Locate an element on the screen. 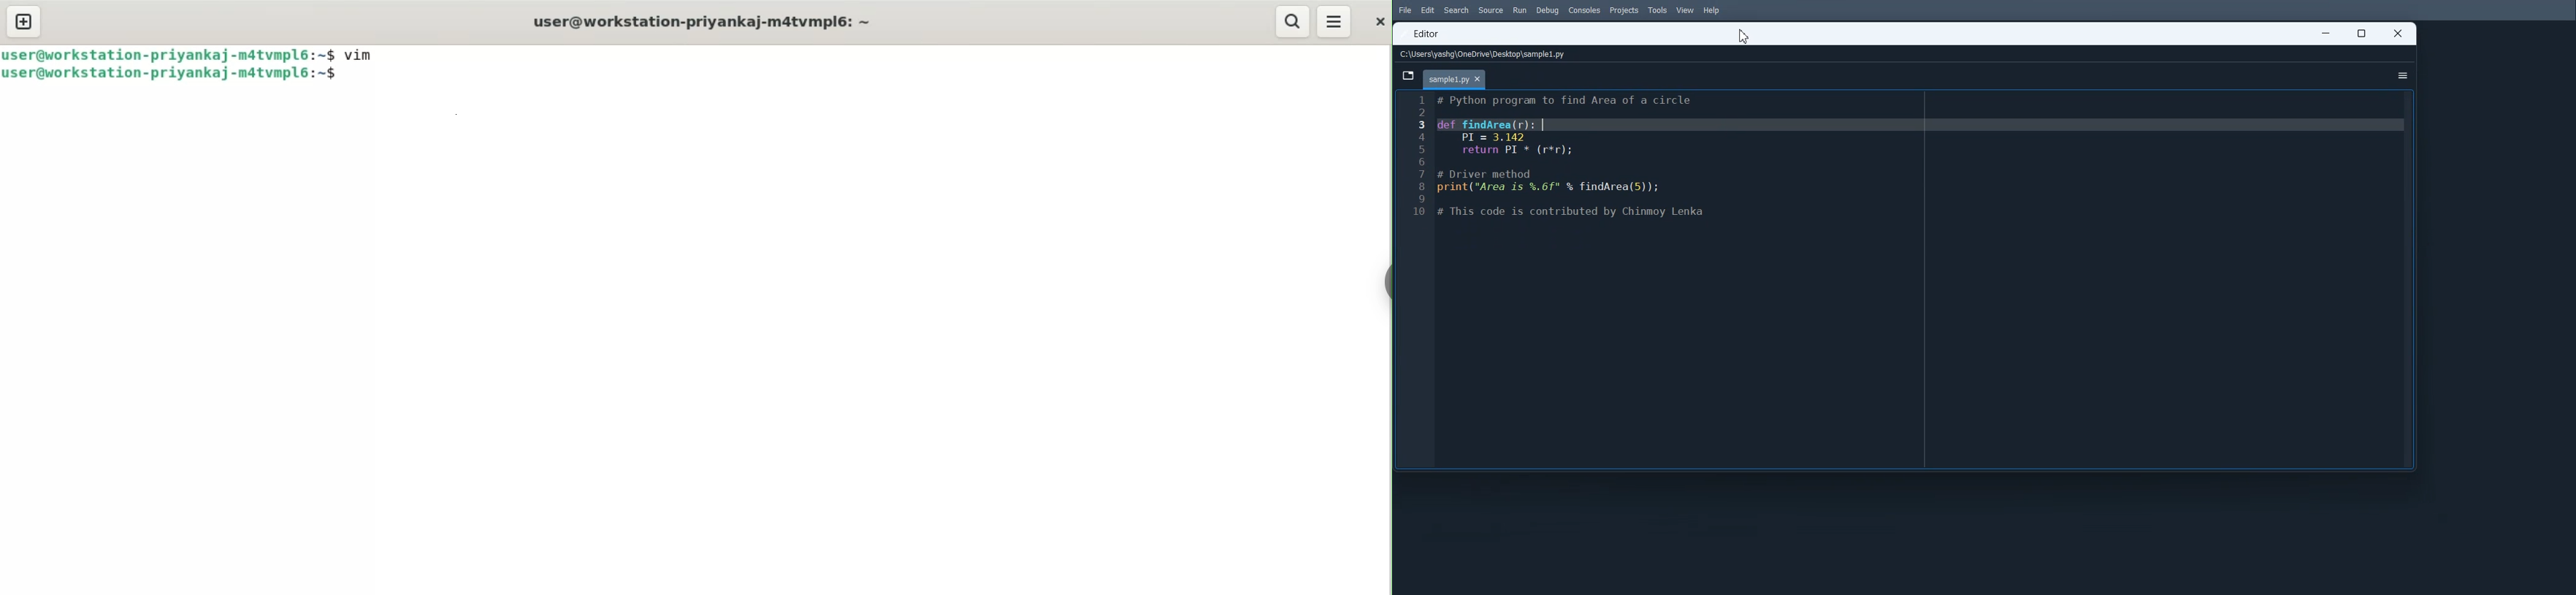  Search is located at coordinates (1456, 10).